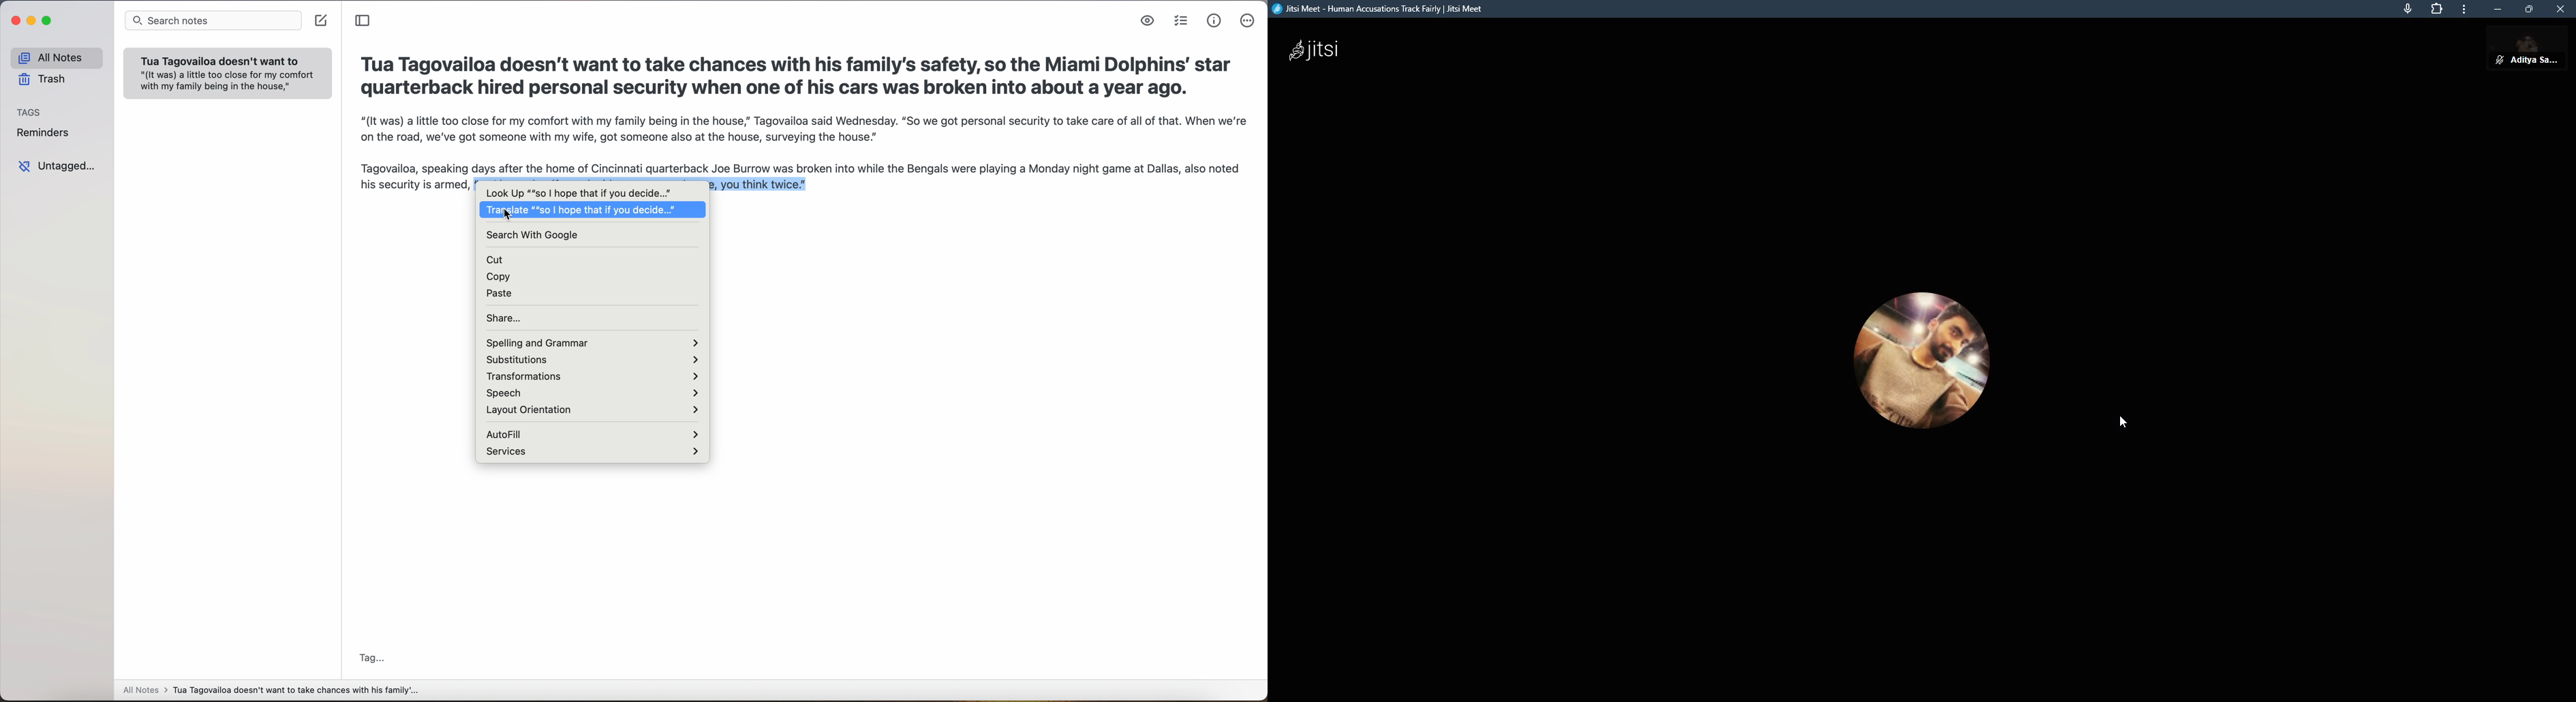 This screenshot has width=2576, height=728. Describe the element at coordinates (499, 277) in the screenshot. I see `copy` at that location.